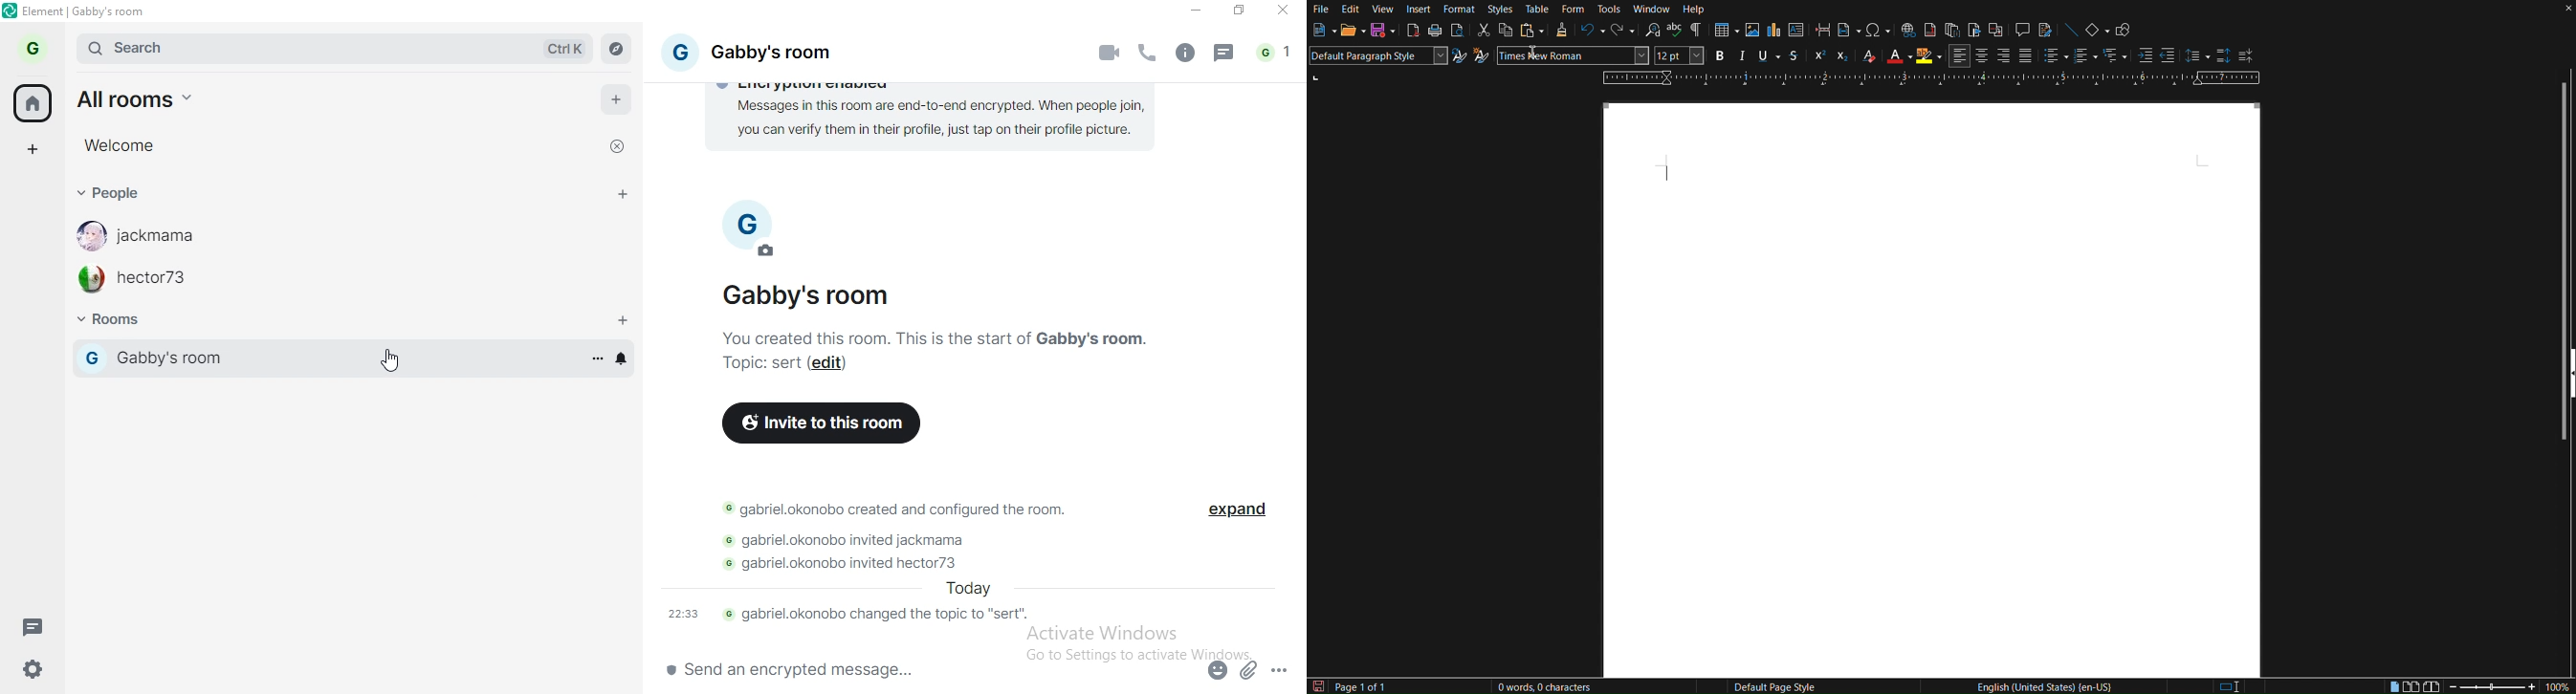 The image size is (2576, 700). Describe the element at coordinates (1498, 9) in the screenshot. I see `Styles` at that location.